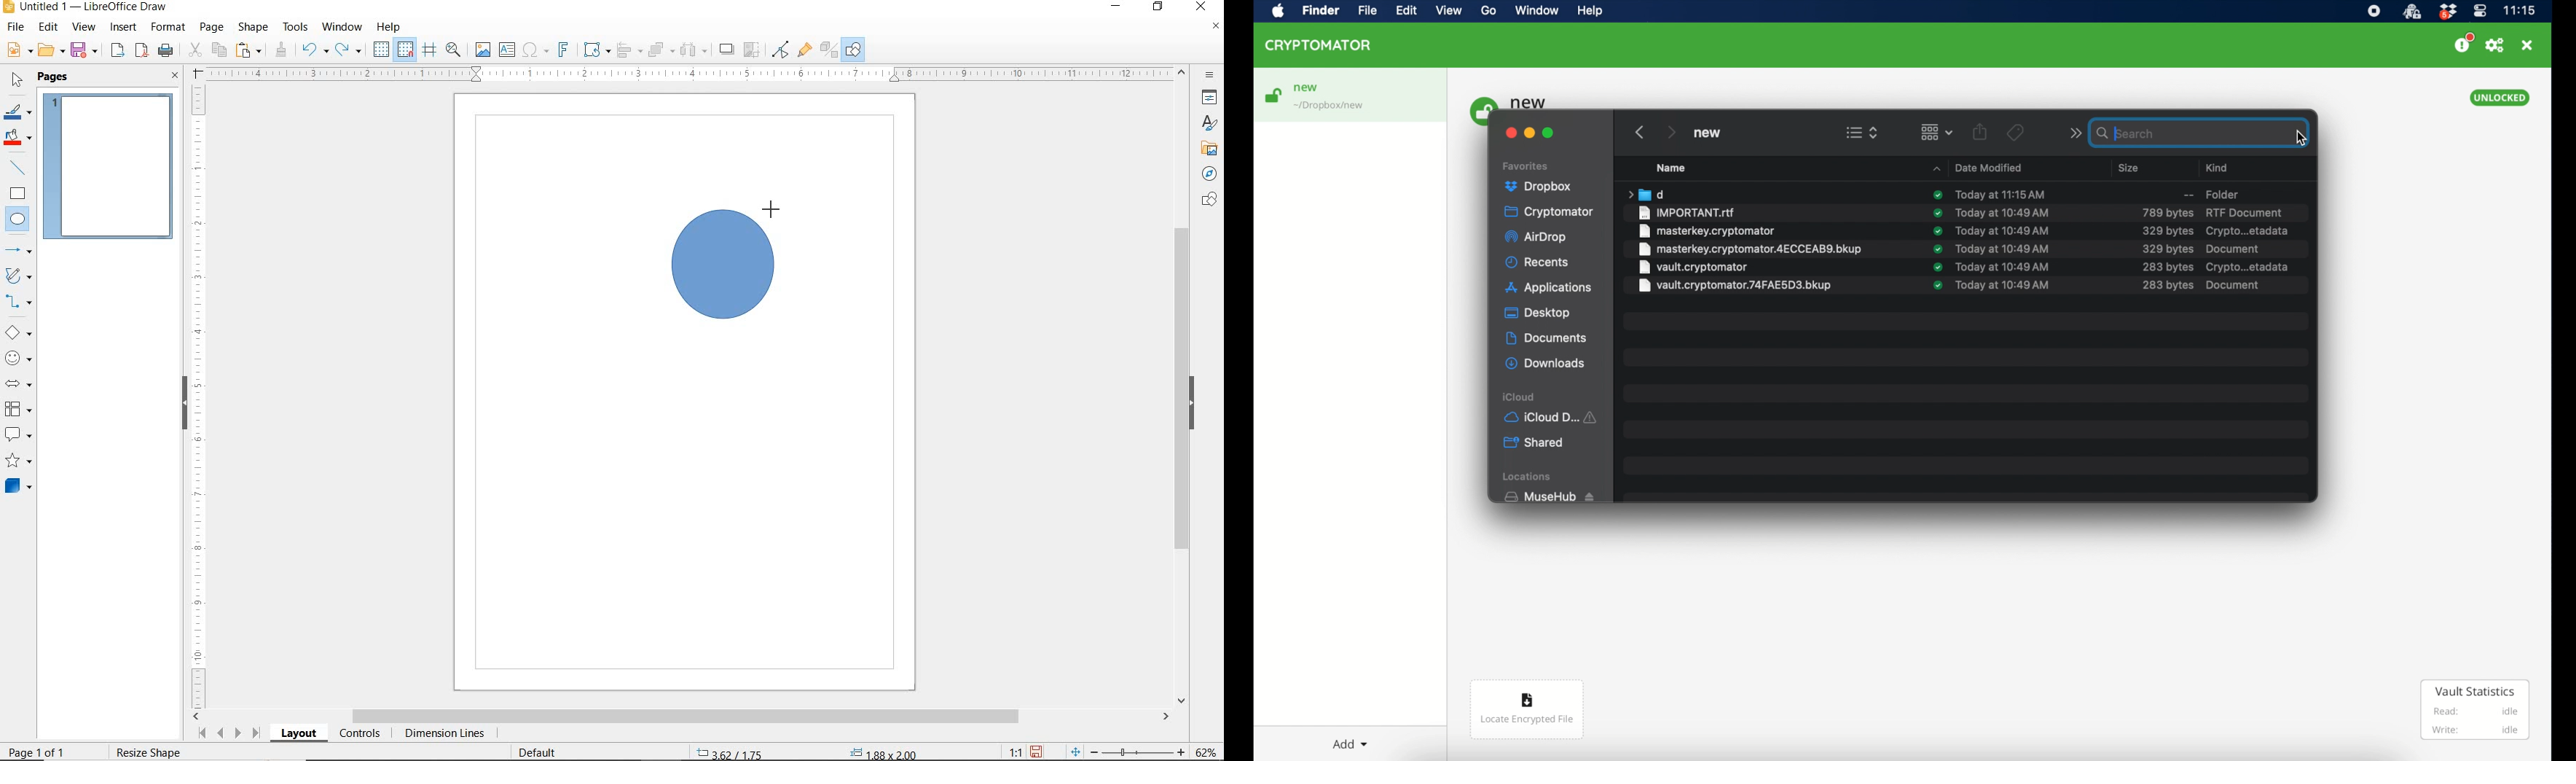 The width and height of the screenshot is (2576, 784). I want to click on PAGE 1 O 1, so click(47, 746).